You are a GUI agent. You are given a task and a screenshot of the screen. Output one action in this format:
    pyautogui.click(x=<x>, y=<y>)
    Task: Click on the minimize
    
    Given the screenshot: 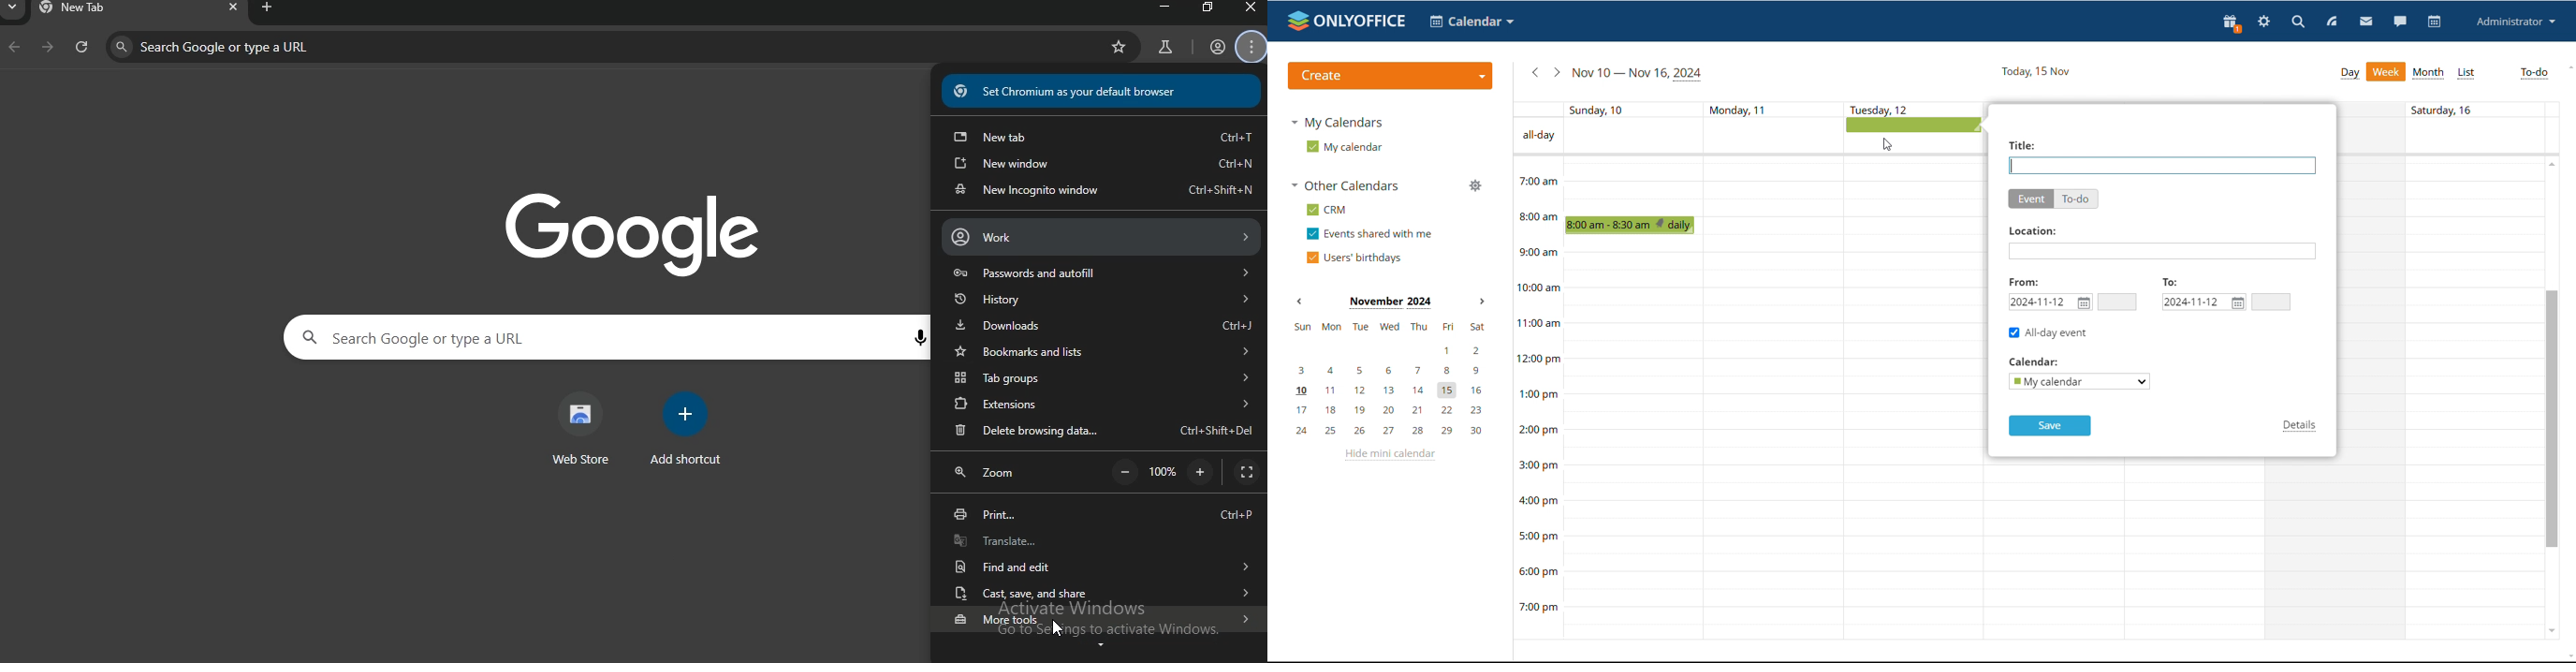 What is the action you would take?
    pyautogui.click(x=1157, y=7)
    